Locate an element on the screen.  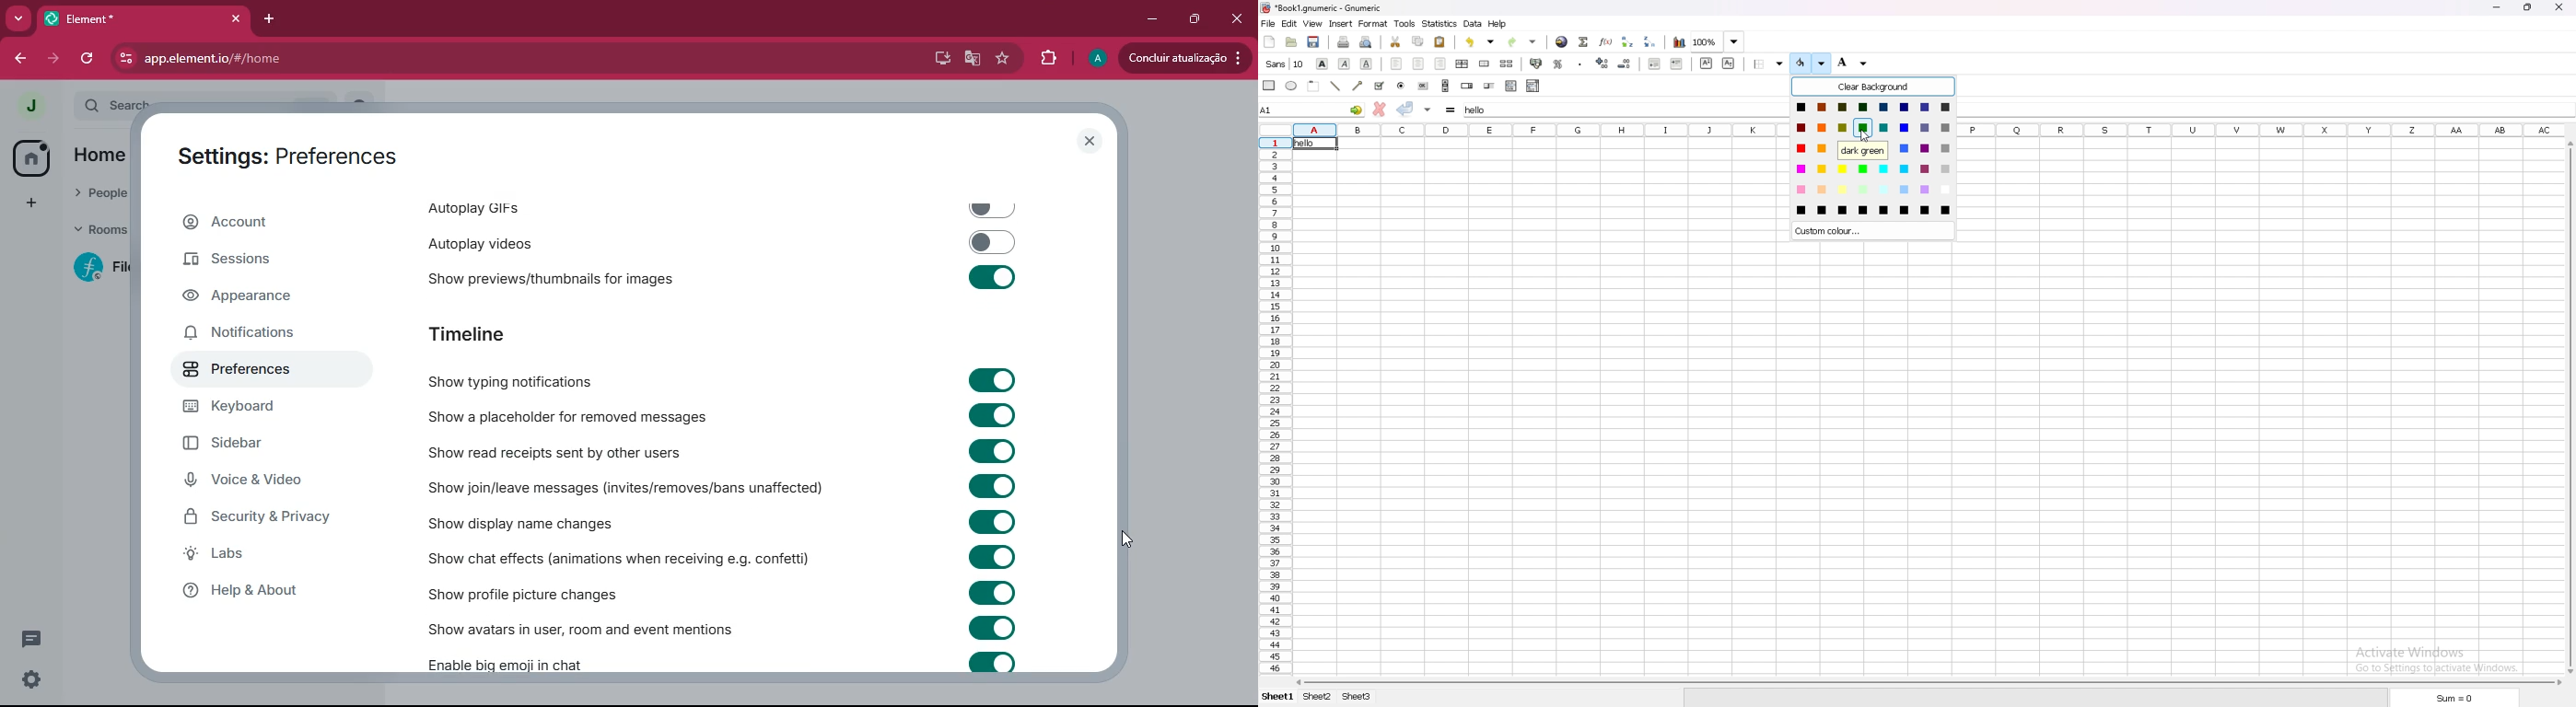
help & about is located at coordinates (276, 595).